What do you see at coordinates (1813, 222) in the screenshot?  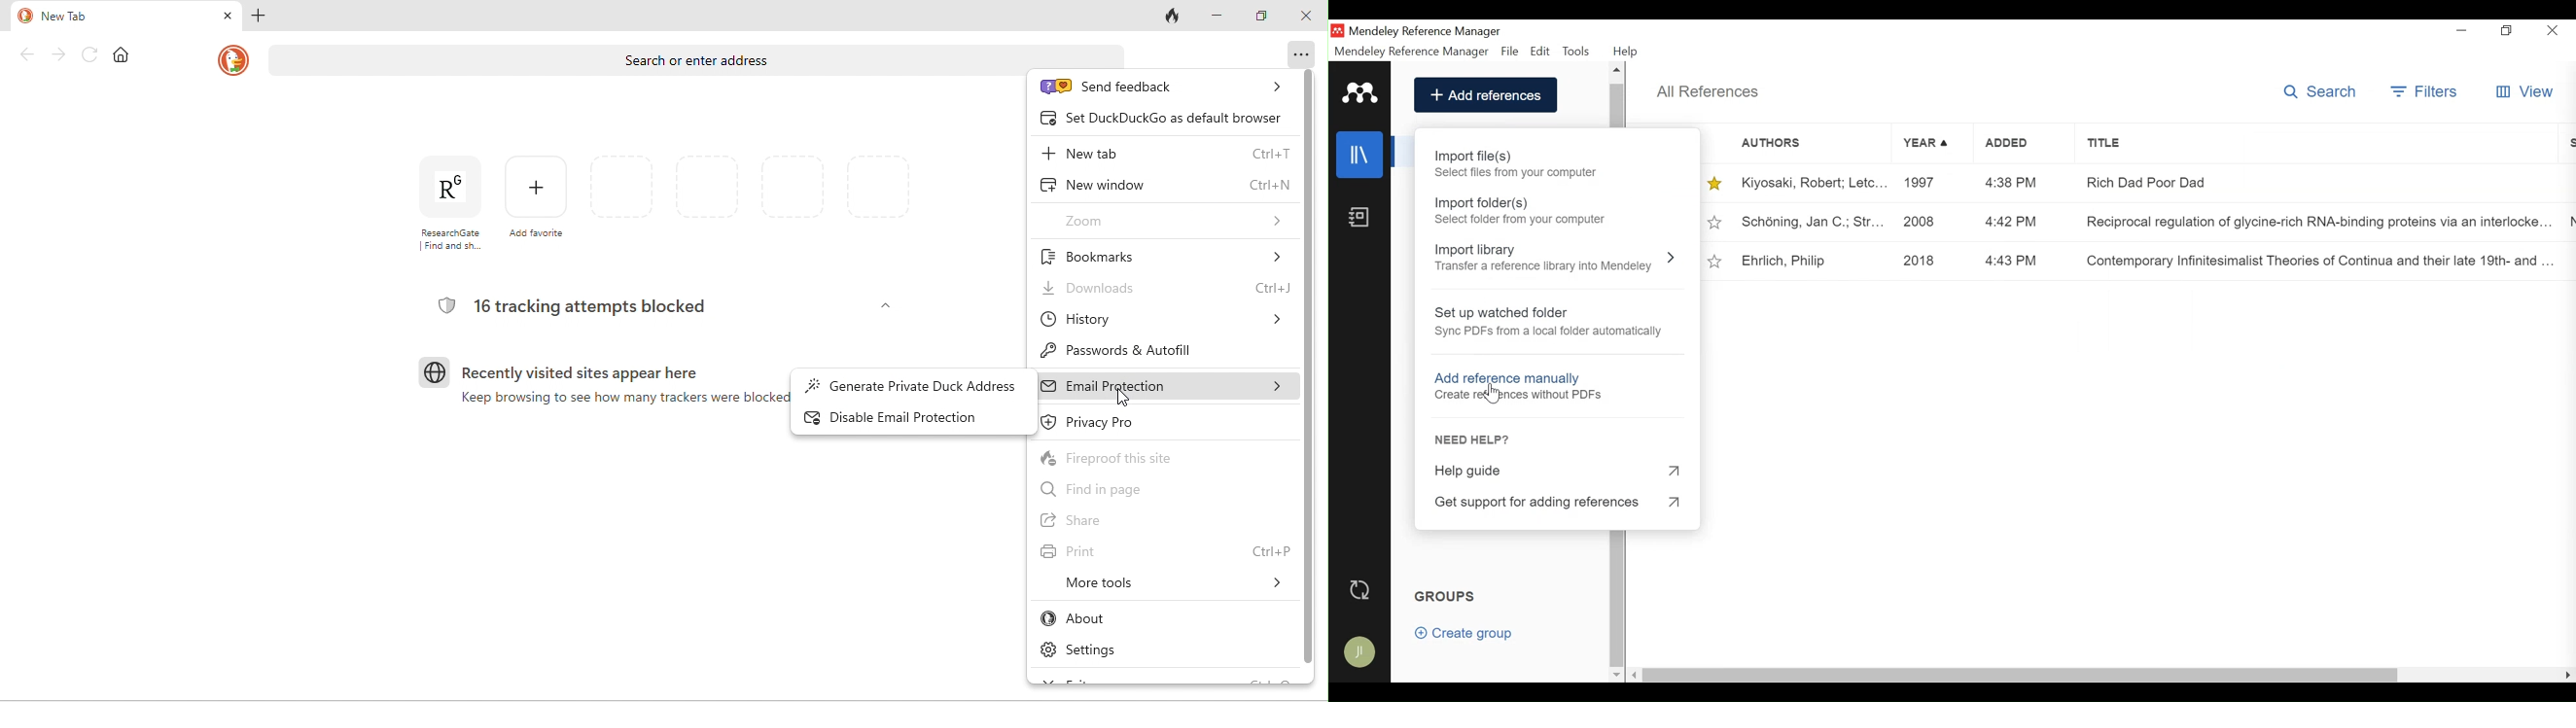 I see `Schöning, Jan C.; Str...` at bounding box center [1813, 222].